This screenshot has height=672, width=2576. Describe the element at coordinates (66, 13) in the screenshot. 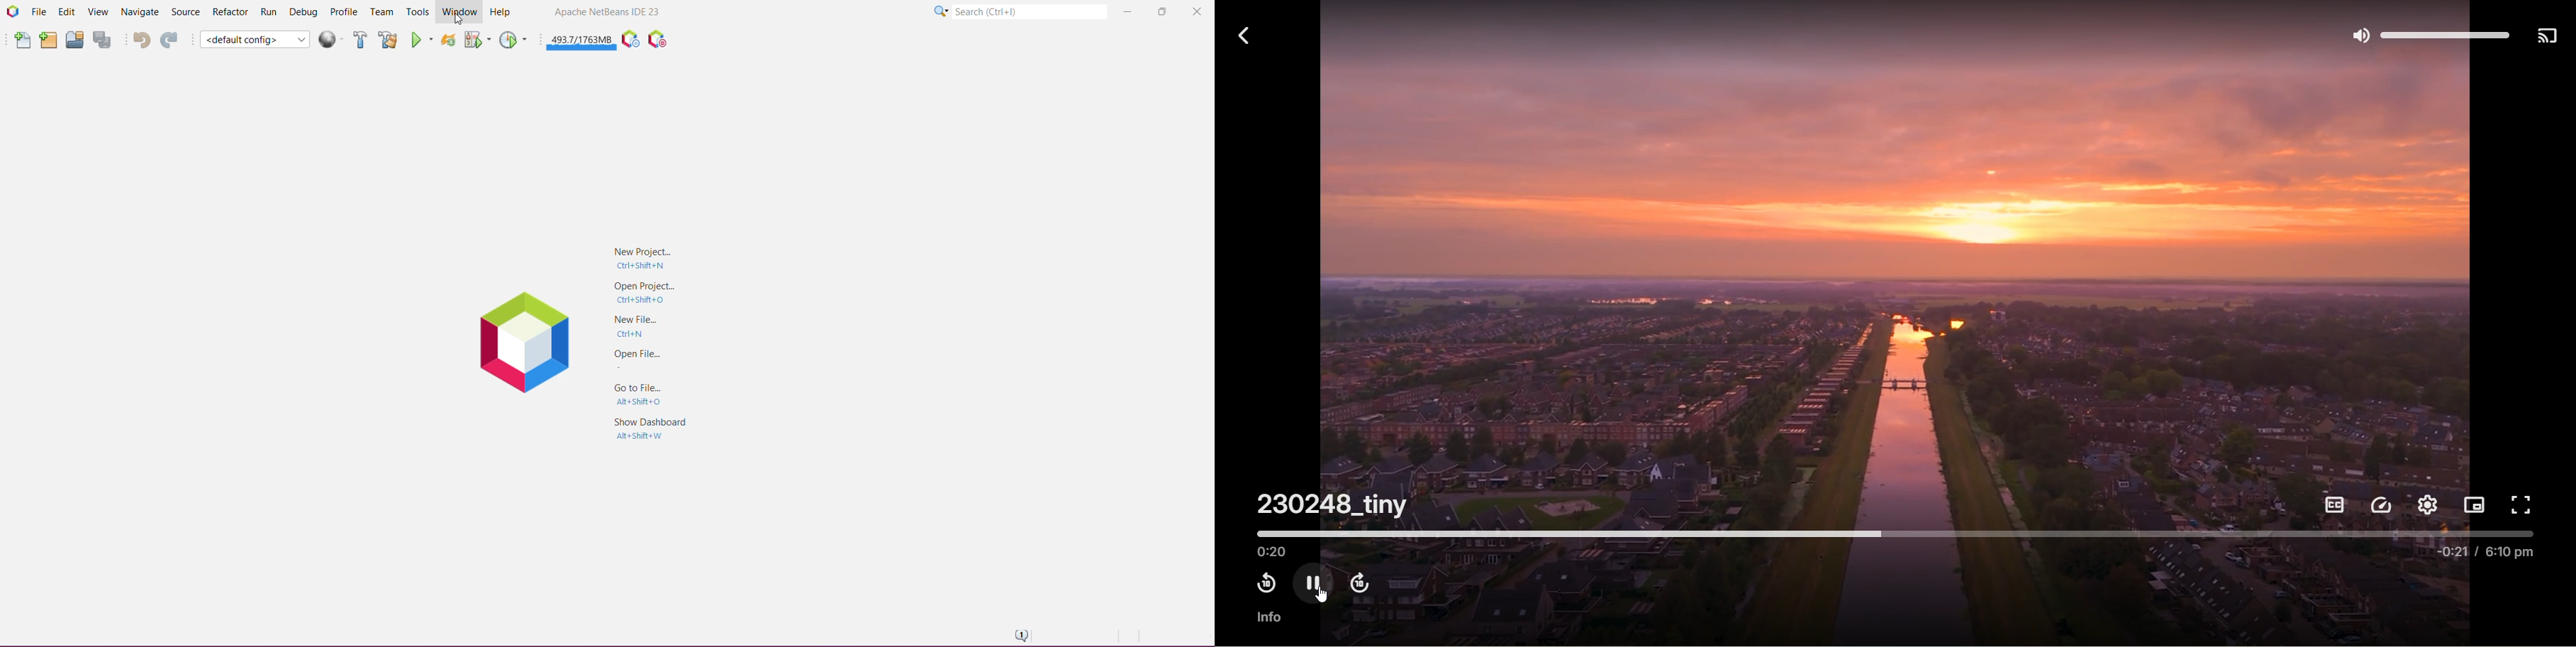

I see `Edit` at that location.